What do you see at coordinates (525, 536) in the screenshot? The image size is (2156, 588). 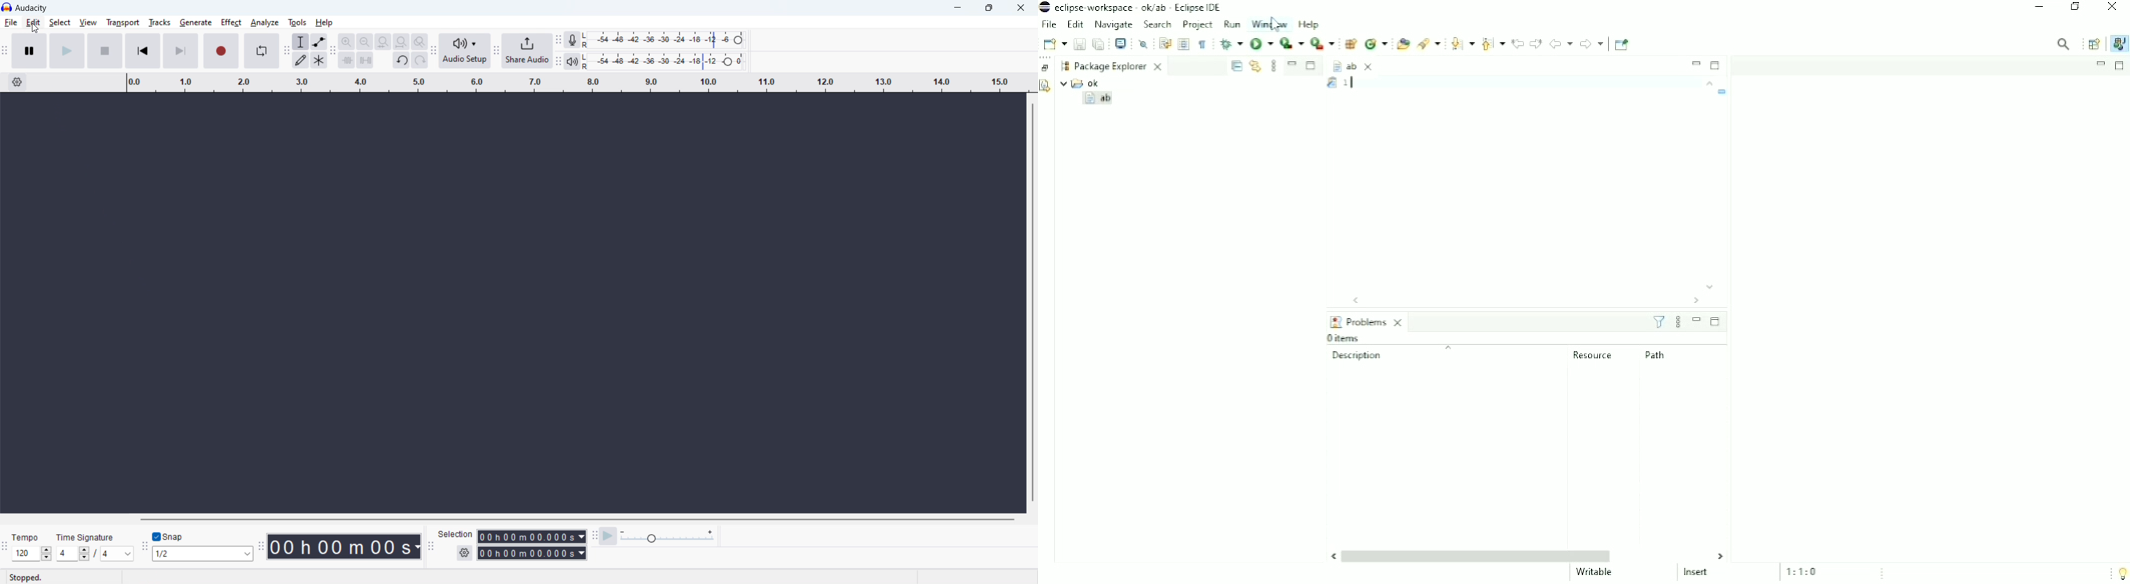 I see `start time duration` at bounding box center [525, 536].